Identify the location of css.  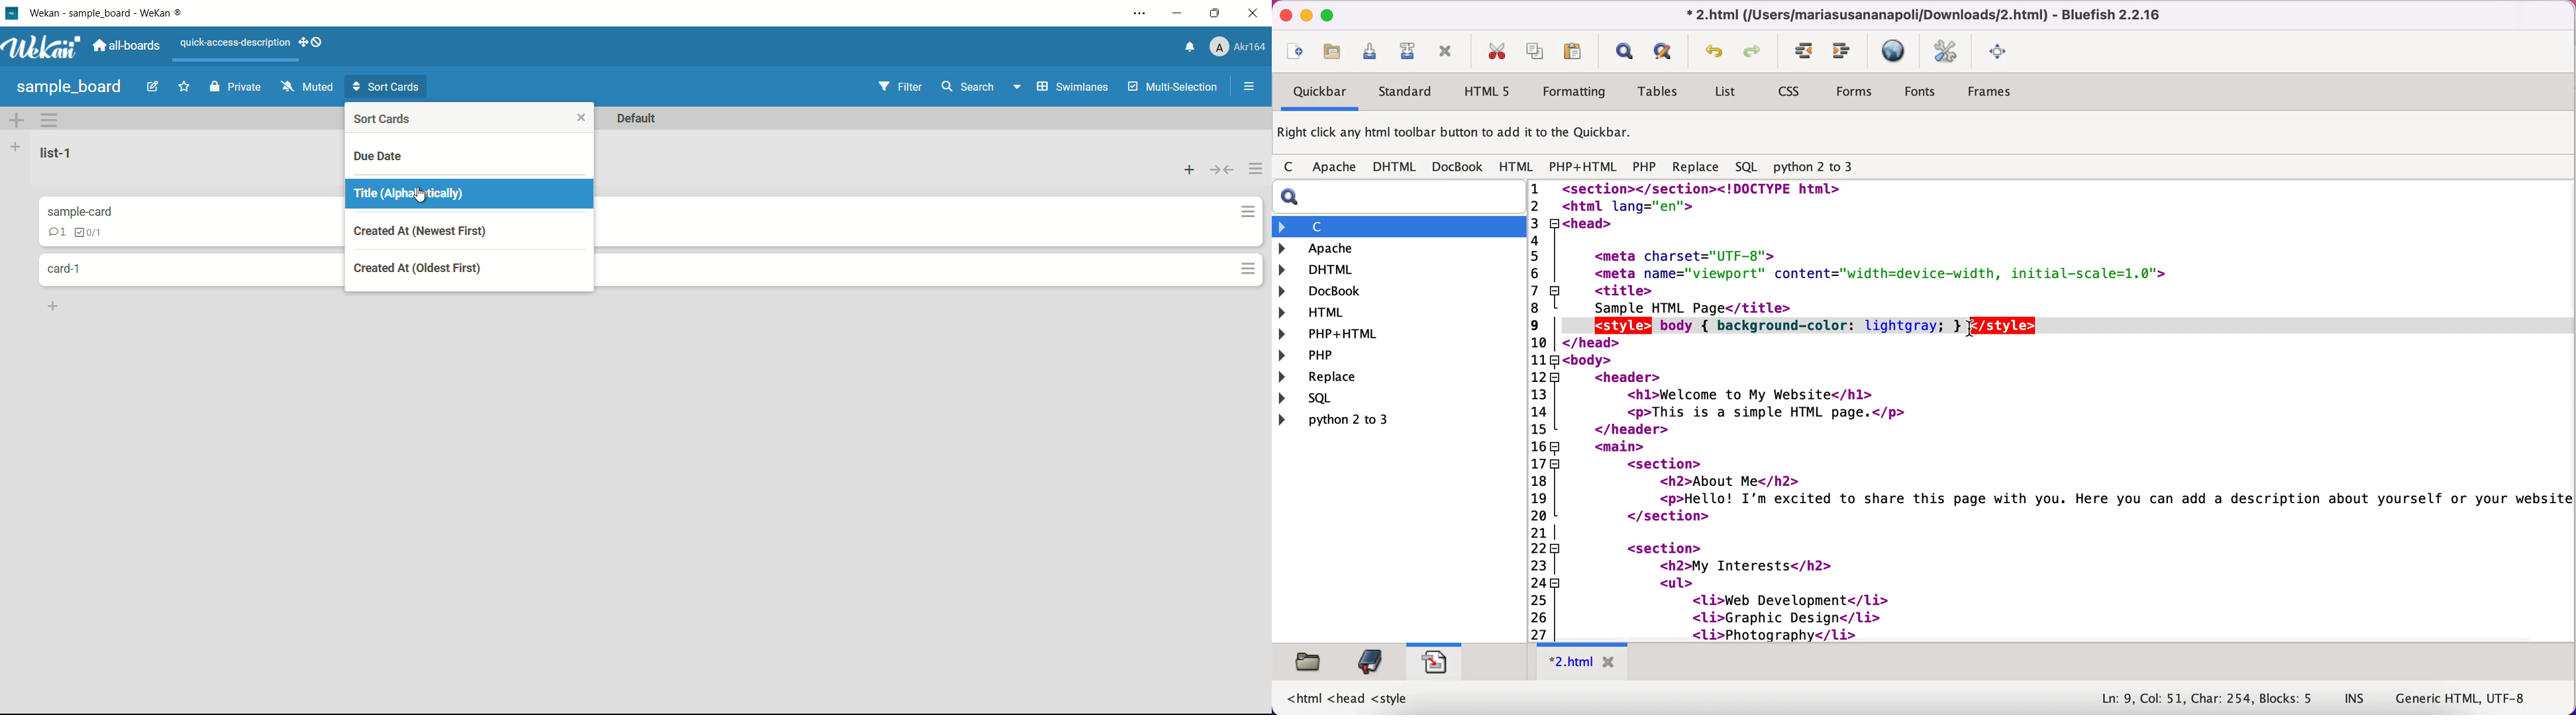
(1790, 93).